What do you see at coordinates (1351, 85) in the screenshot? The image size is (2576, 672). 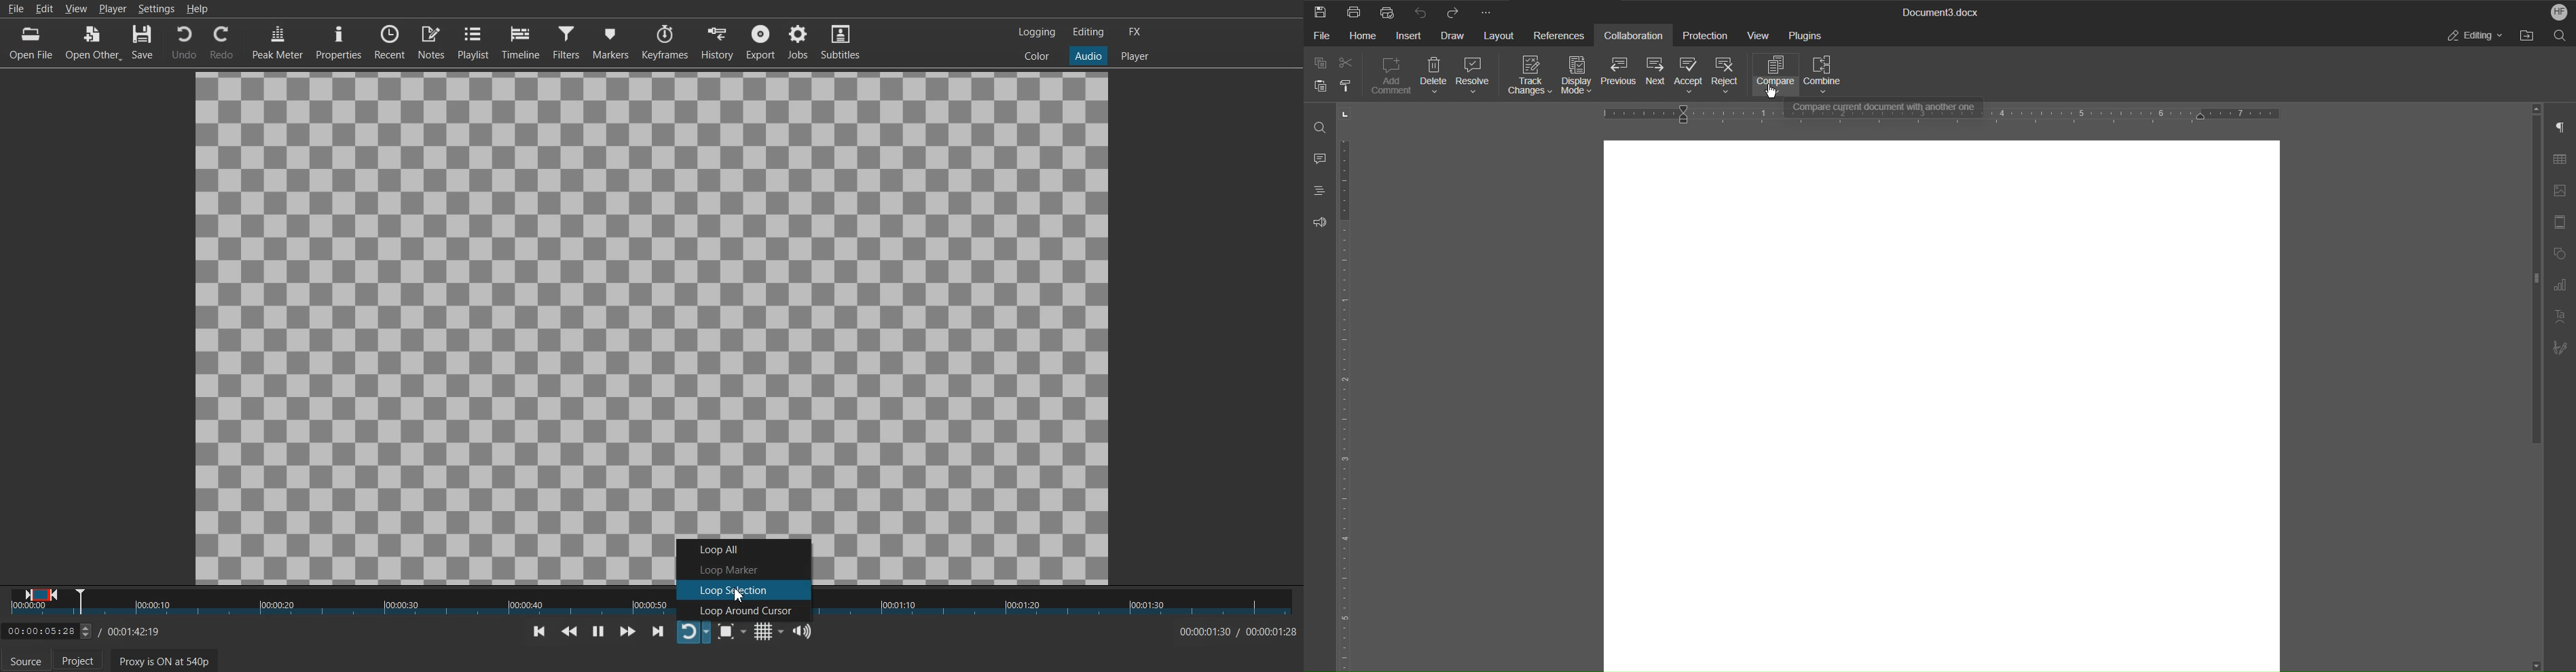 I see `Copy Style` at bounding box center [1351, 85].